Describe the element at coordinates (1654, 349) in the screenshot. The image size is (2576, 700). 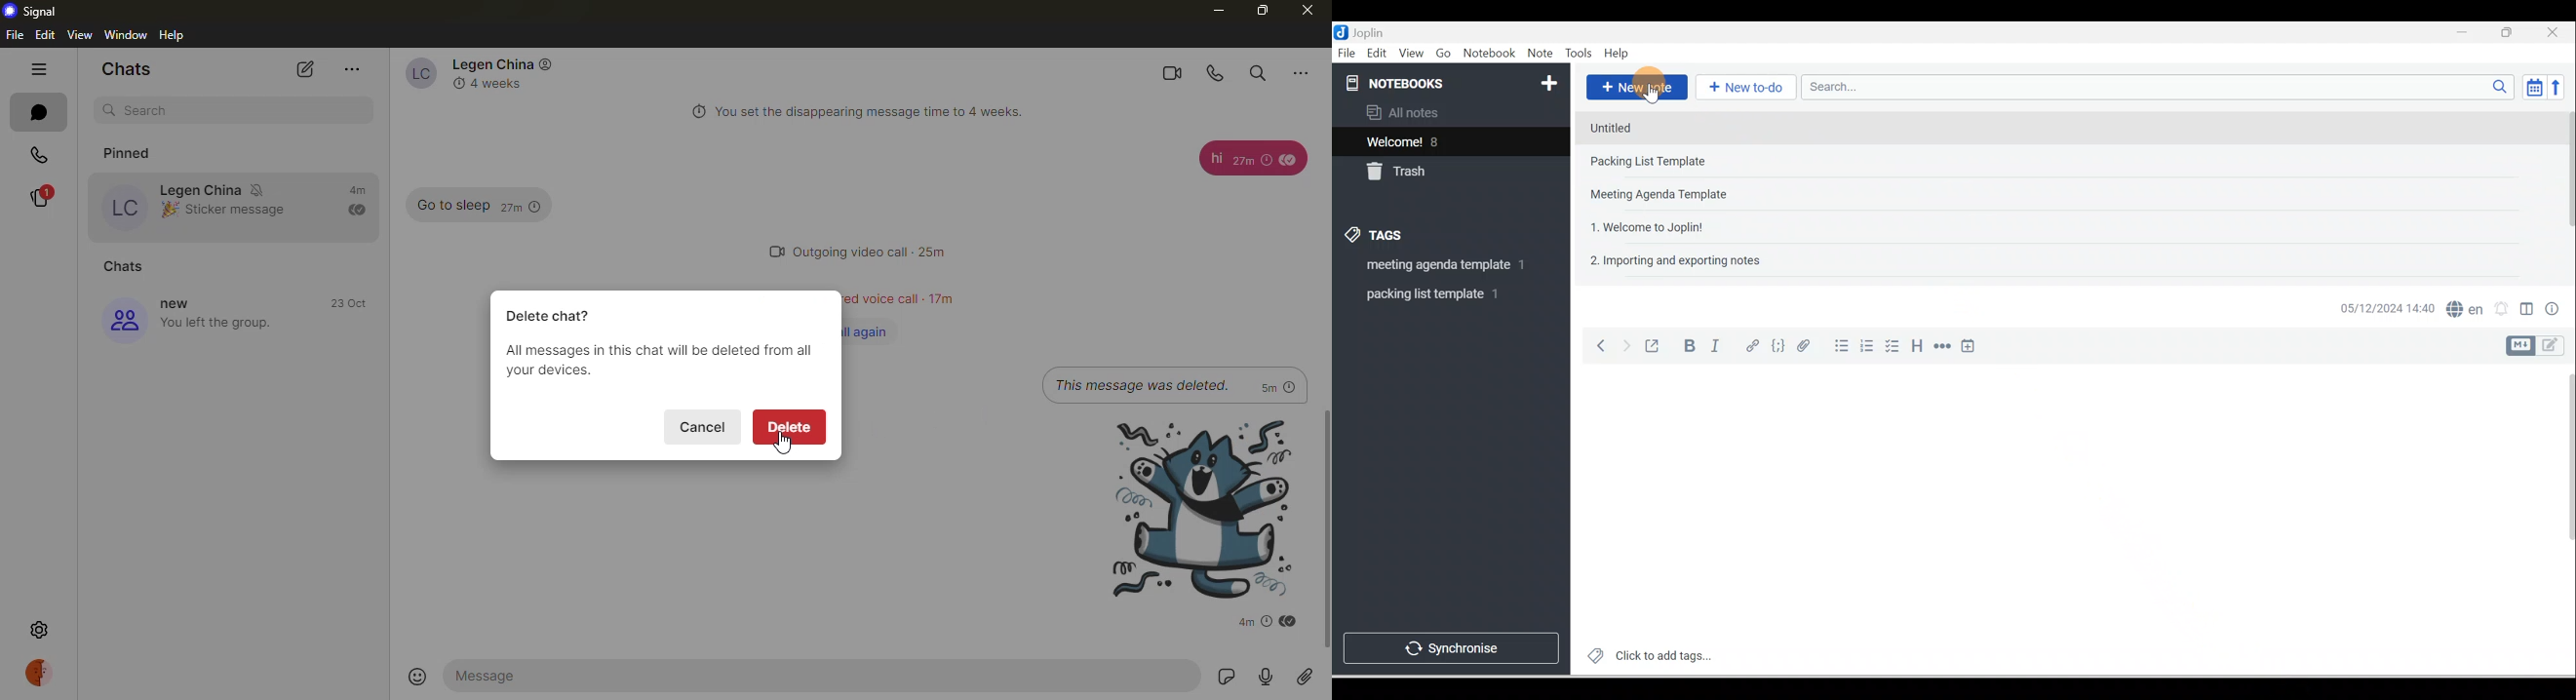
I see `Toggle external editing` at that location.